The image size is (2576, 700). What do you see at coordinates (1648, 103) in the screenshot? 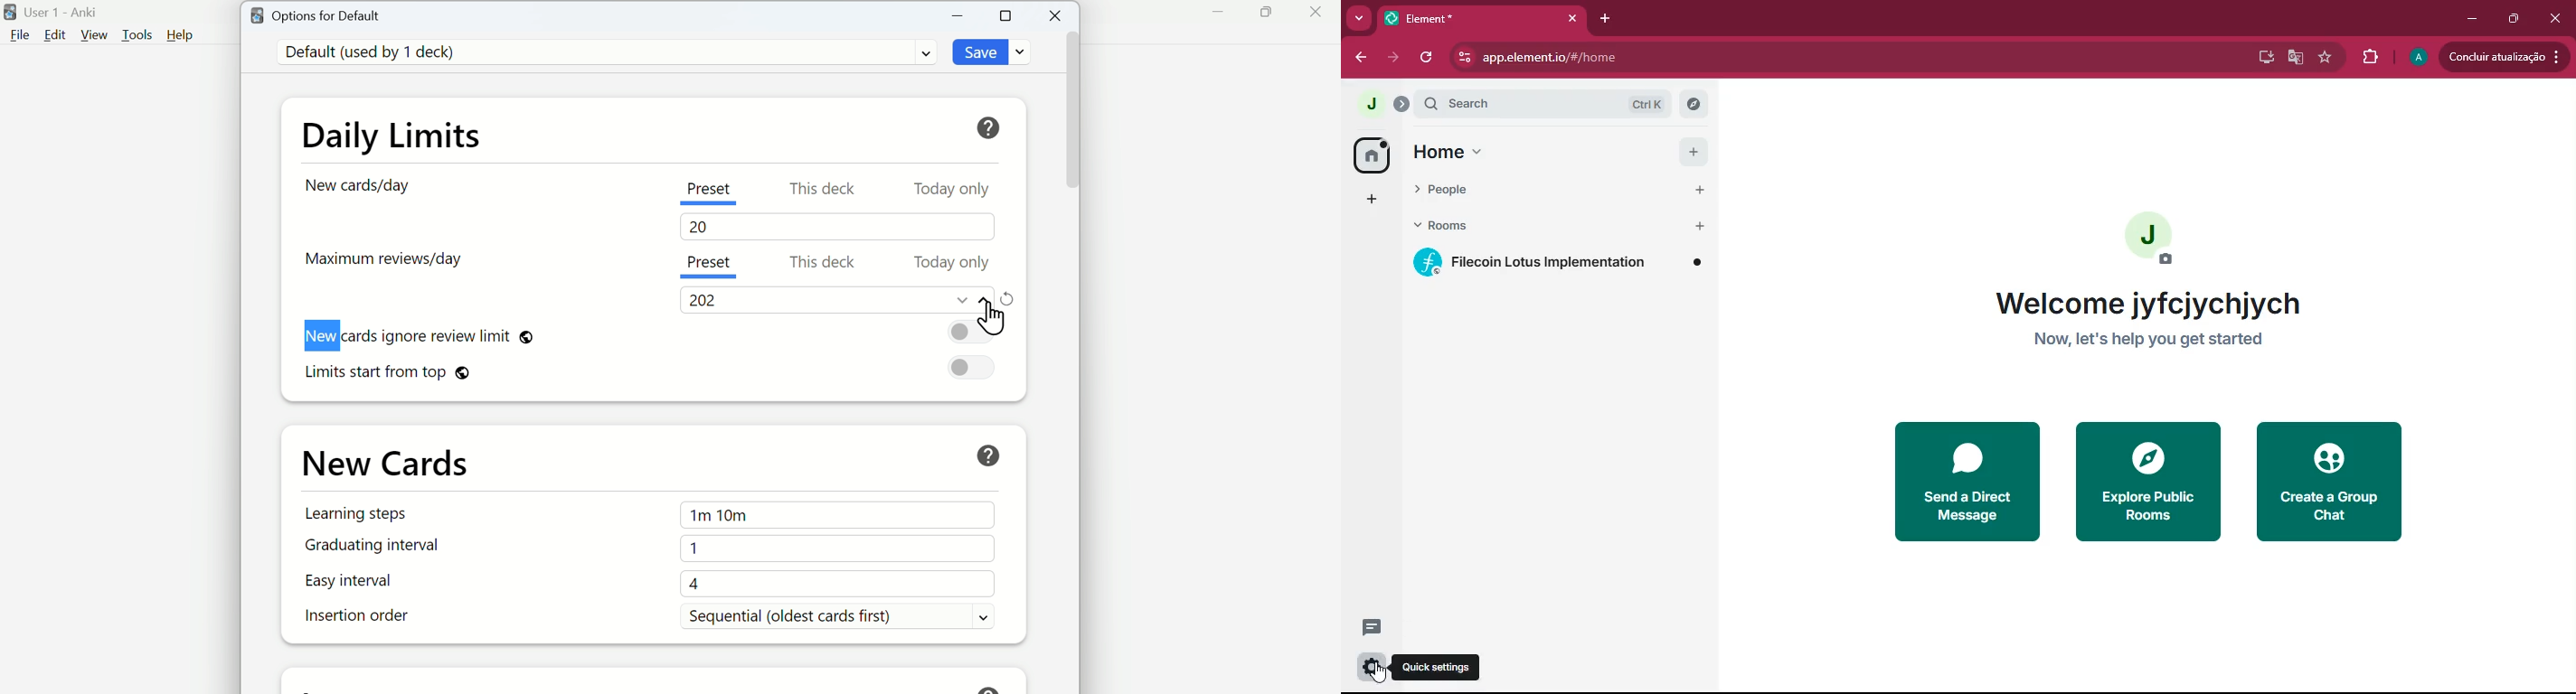
I see `ctrl K` at bounding box center [1648, 103].